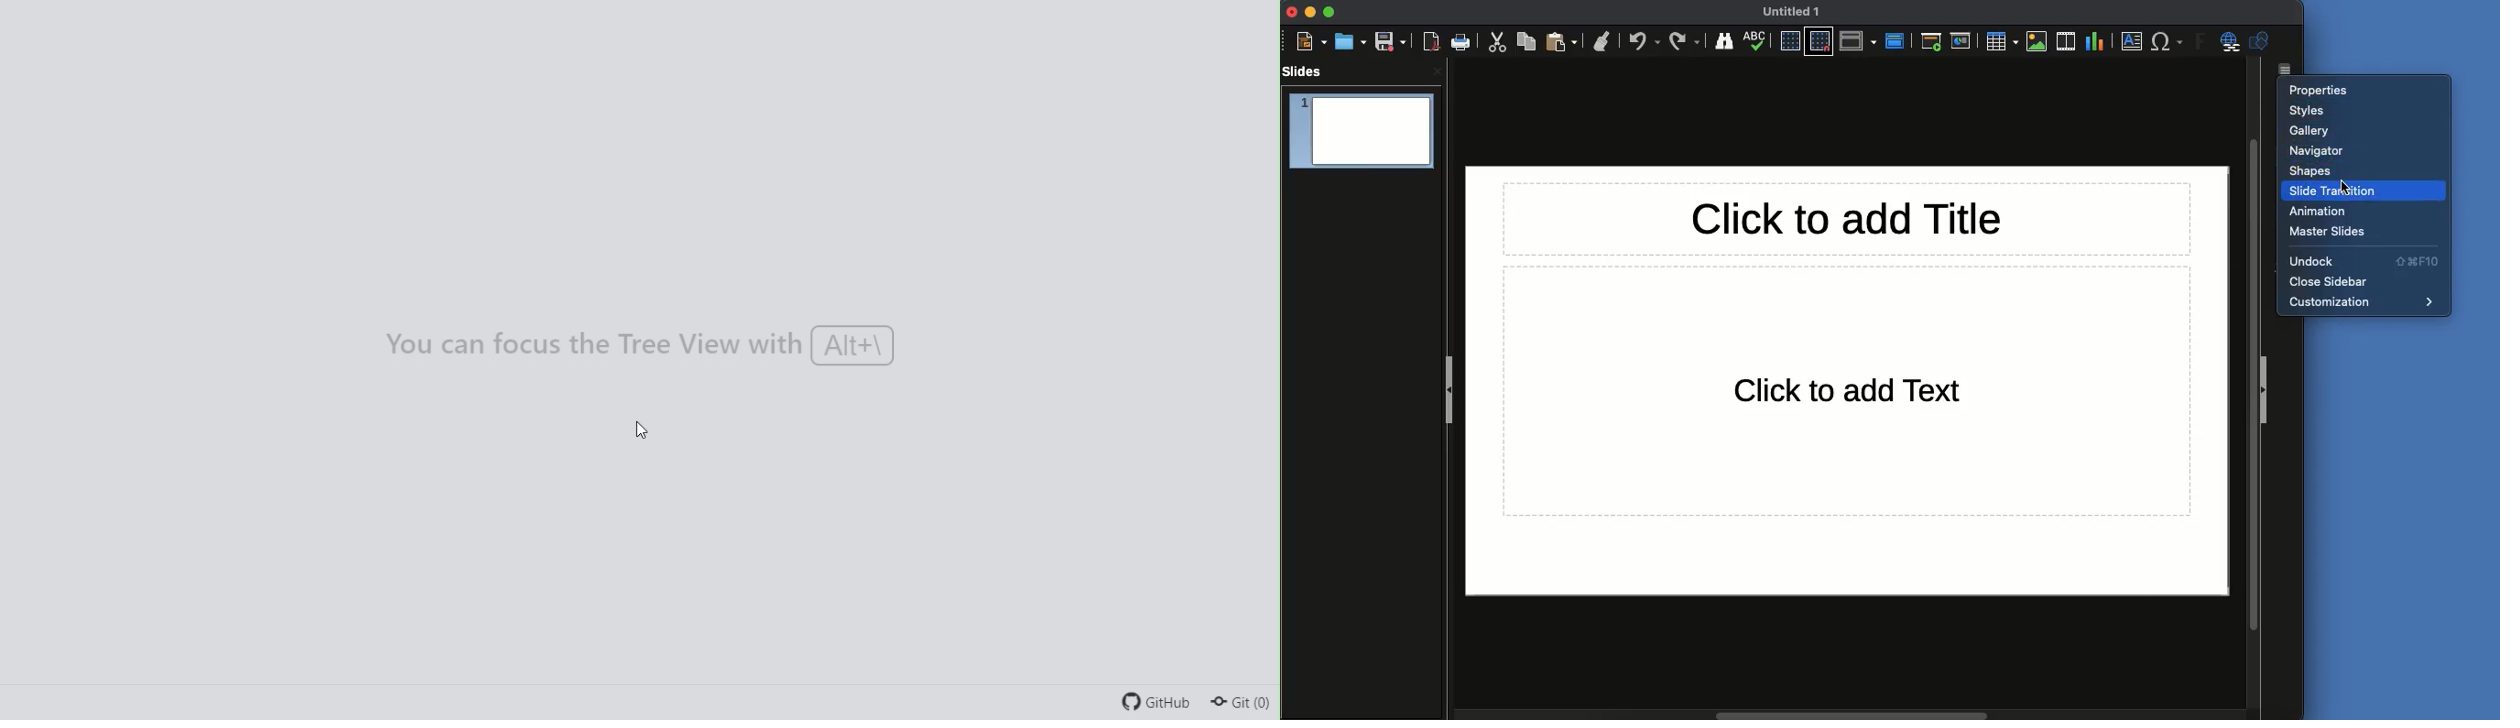  I want to click on Scroll, so click(2253, 383).